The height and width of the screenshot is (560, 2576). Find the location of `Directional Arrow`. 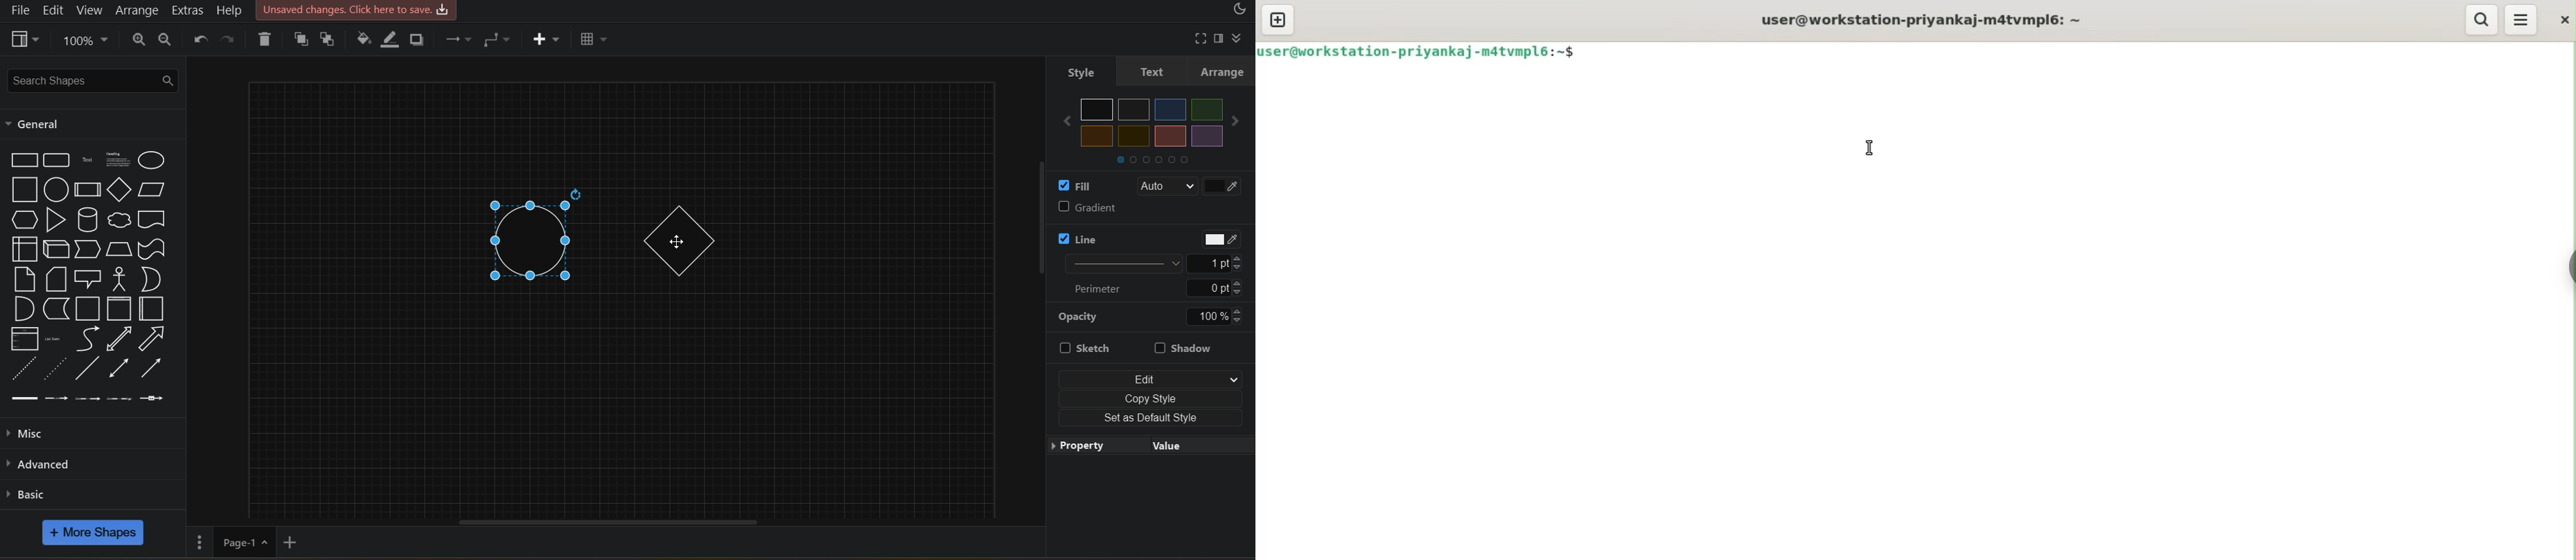

Directional Arrow is located at coordinates (152, 367).